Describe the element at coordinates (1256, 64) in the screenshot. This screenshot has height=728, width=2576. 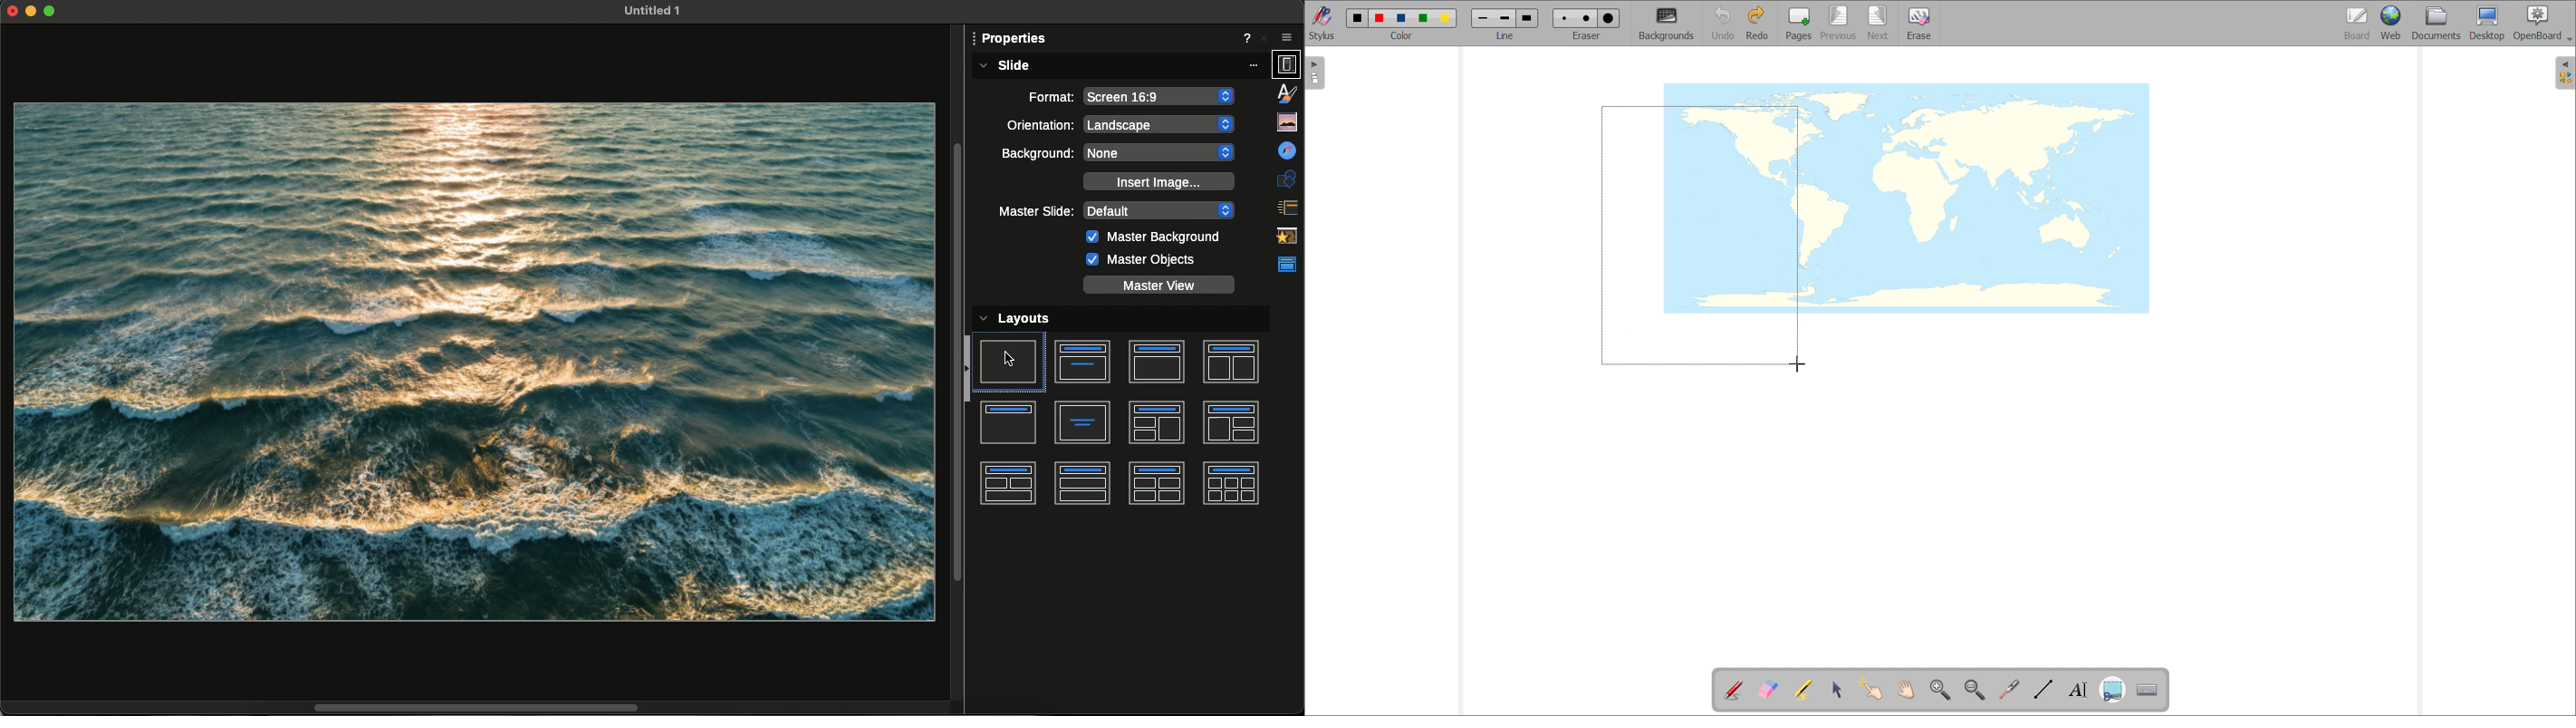
I see `More options` at that location.